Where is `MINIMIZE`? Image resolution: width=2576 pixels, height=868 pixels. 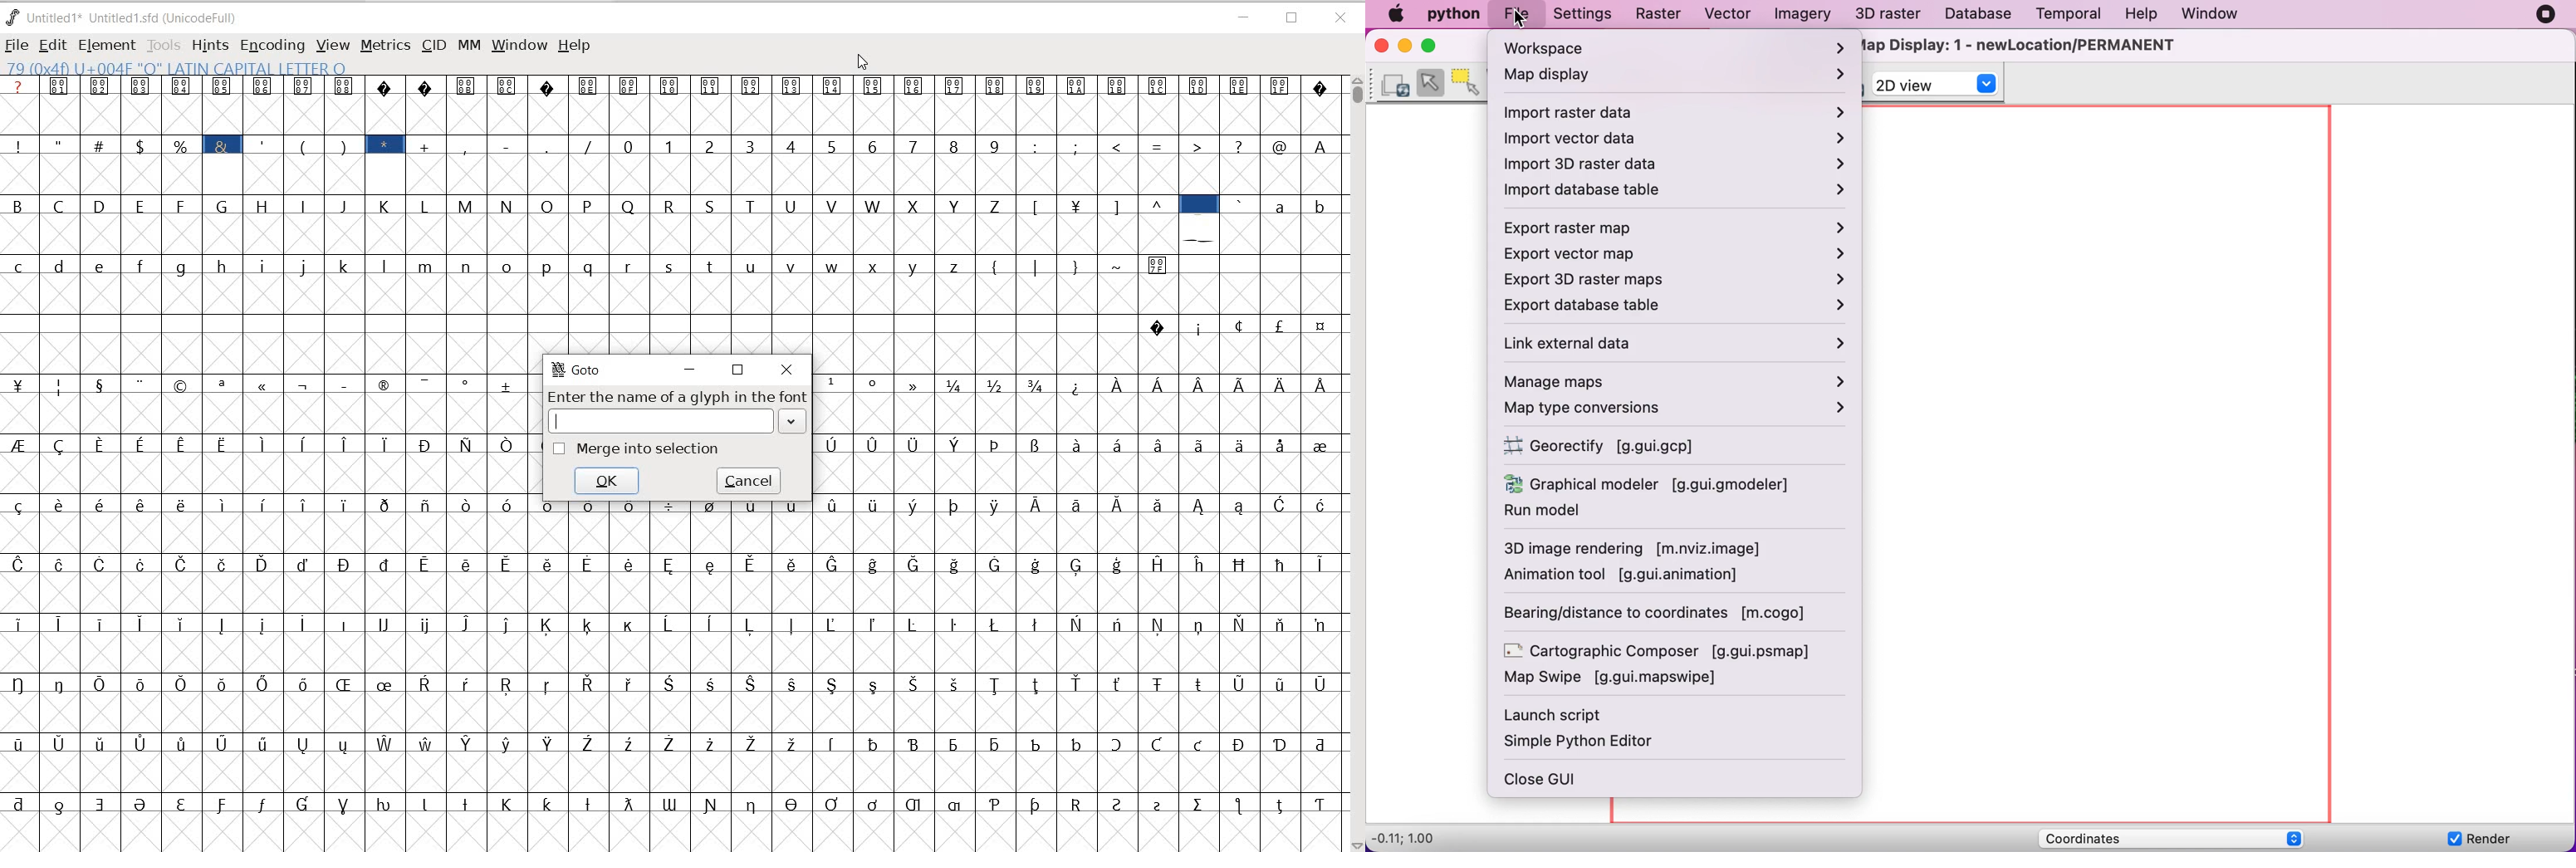 MINIMIZE is located at coordinates (1243, 17).